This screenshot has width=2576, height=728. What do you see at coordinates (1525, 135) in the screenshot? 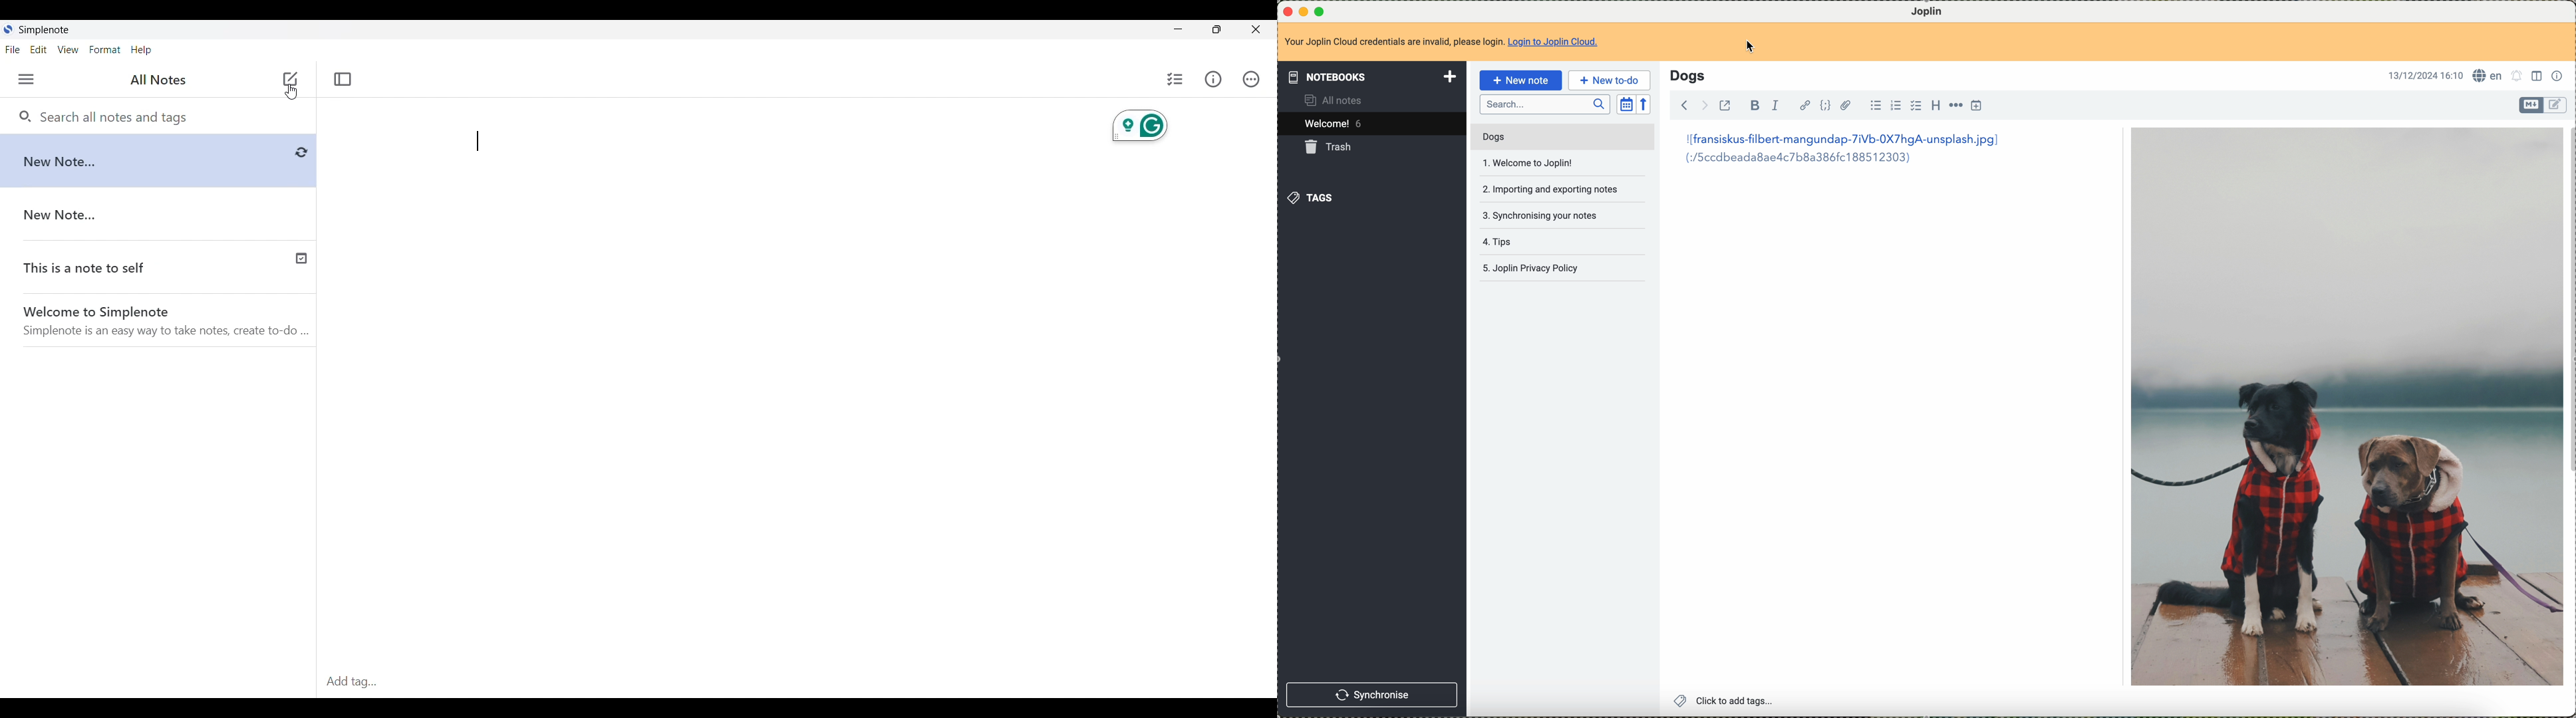
I see `Dogs` at bounding box center [1525, 135].